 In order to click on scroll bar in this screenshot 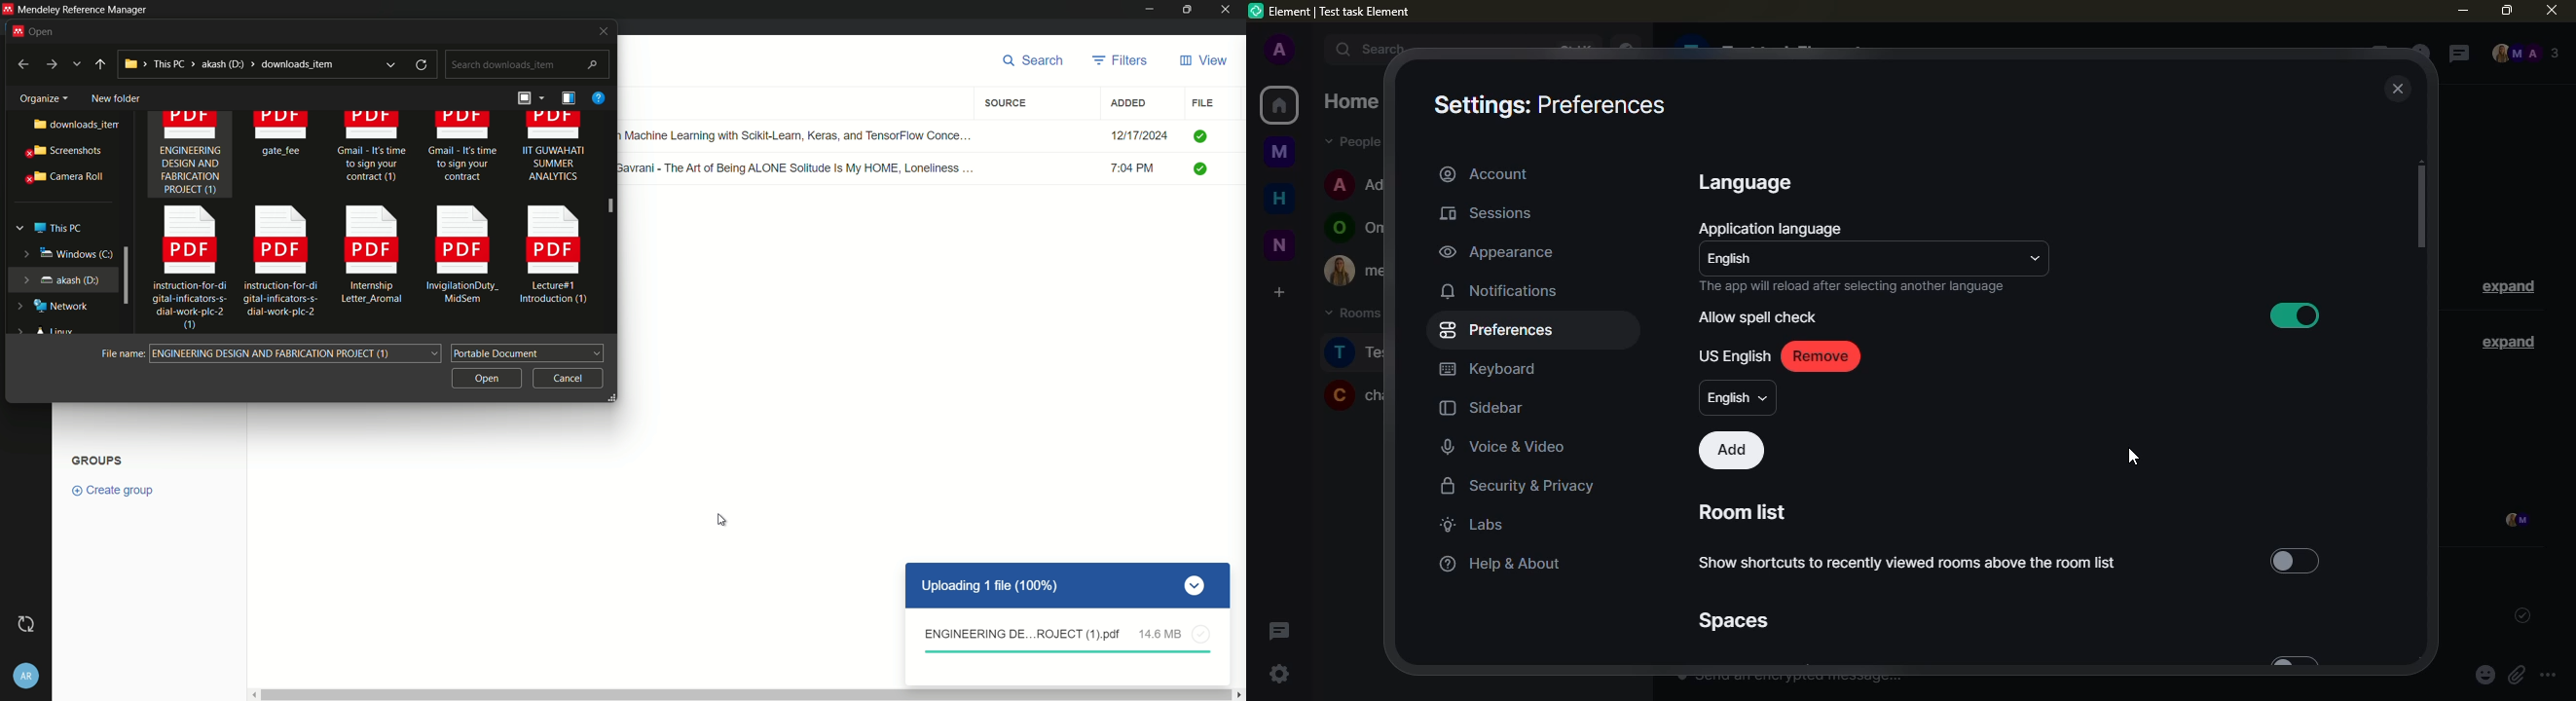, I will do `click(2420, 207)`.